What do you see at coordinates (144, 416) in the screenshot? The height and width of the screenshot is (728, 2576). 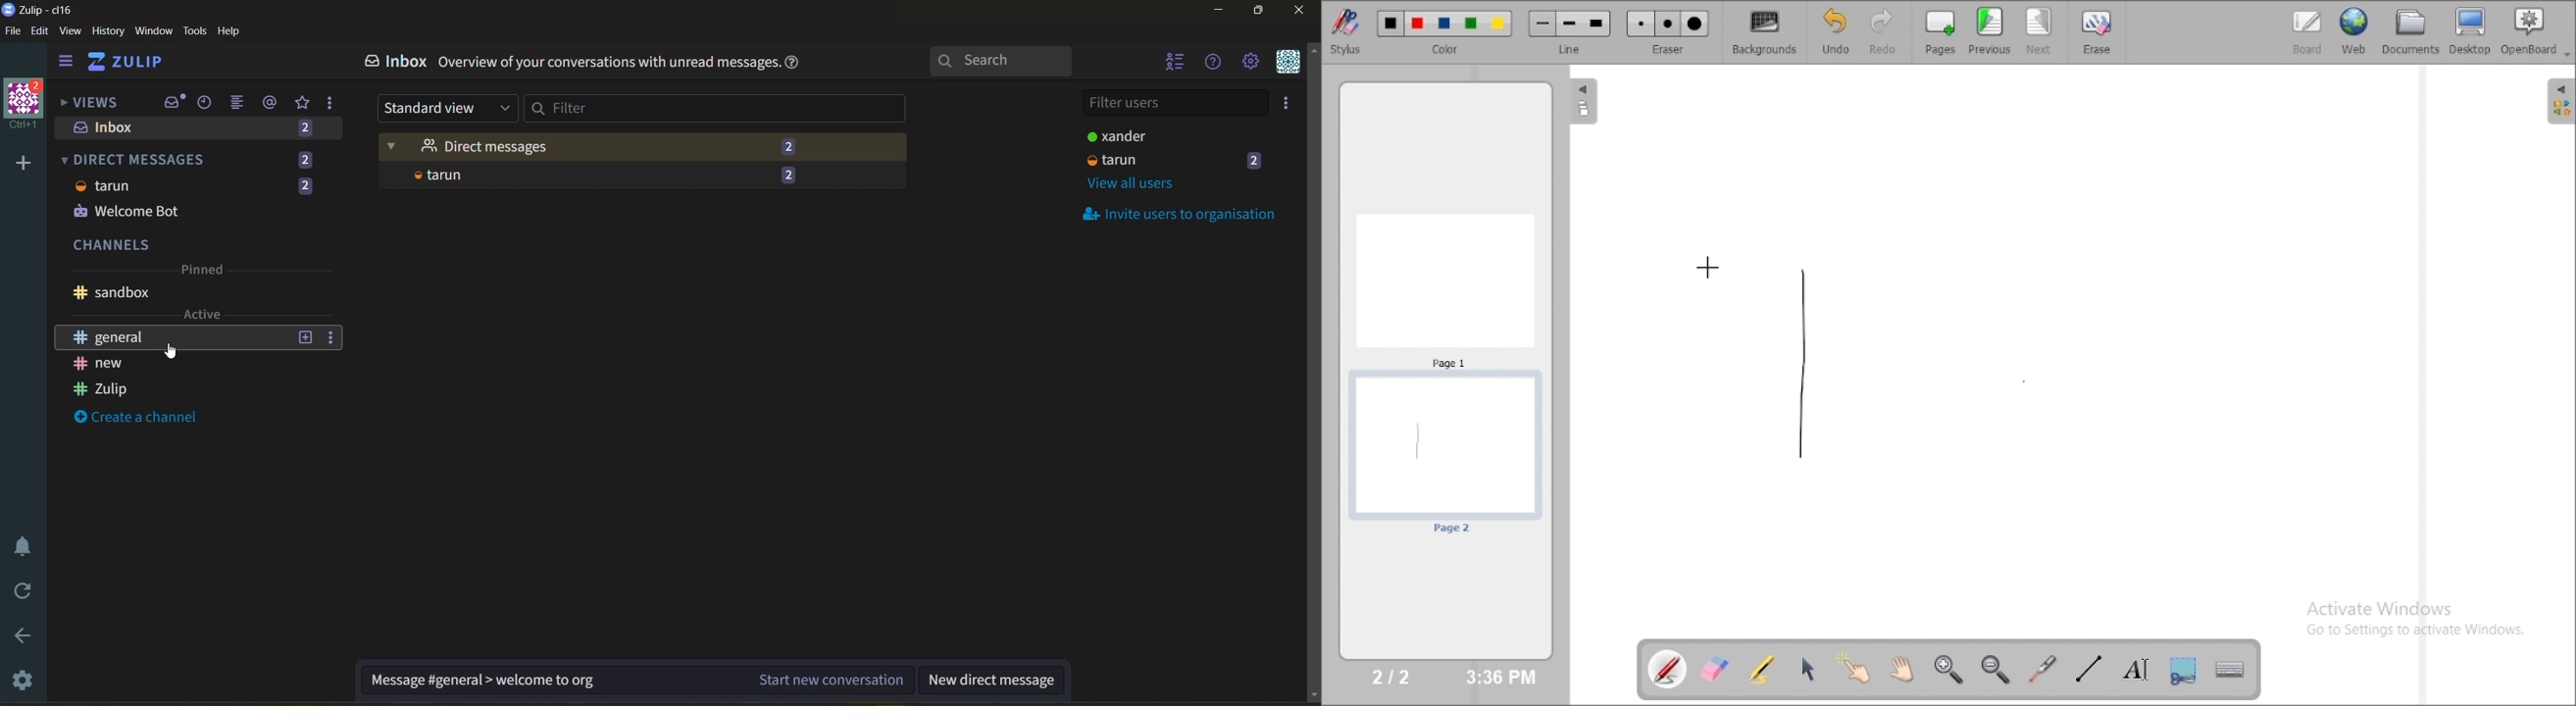 I see `create a channel` at bounding box center [144, 416].